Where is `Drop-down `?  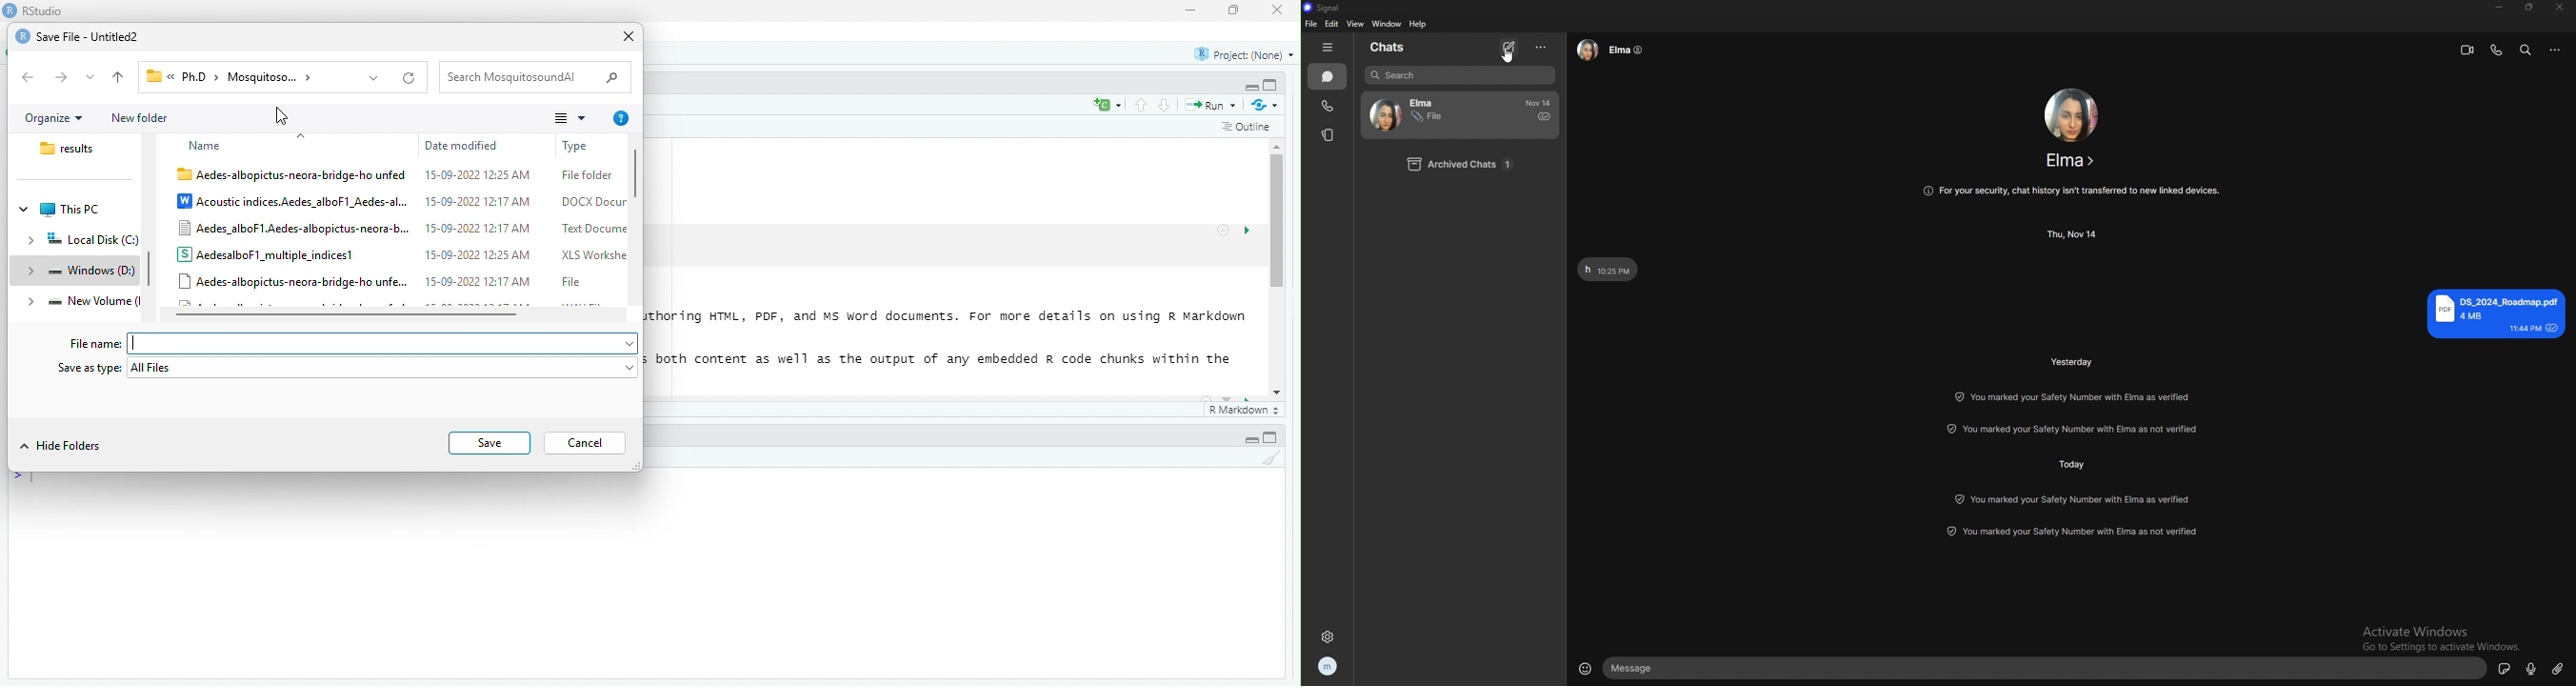 Drop-down  is located at coordinates (91, 77).